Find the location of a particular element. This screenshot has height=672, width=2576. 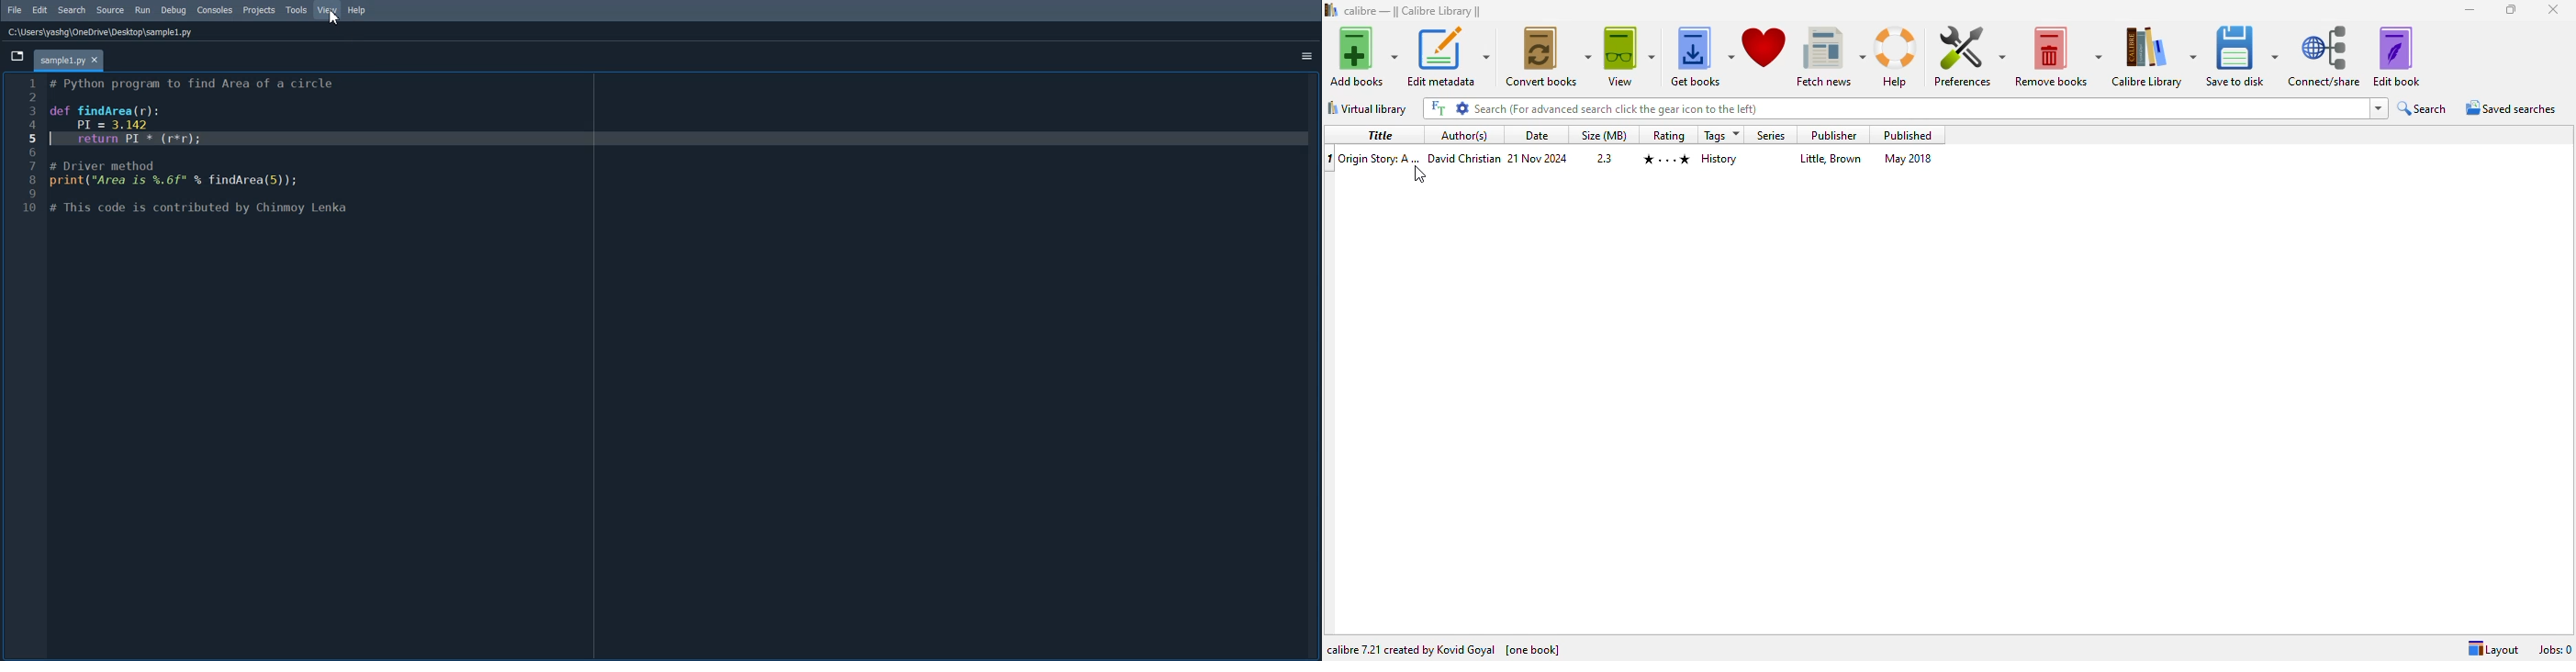

Origin Story: A Big History of Everything is located at coordinates (1380, 158).